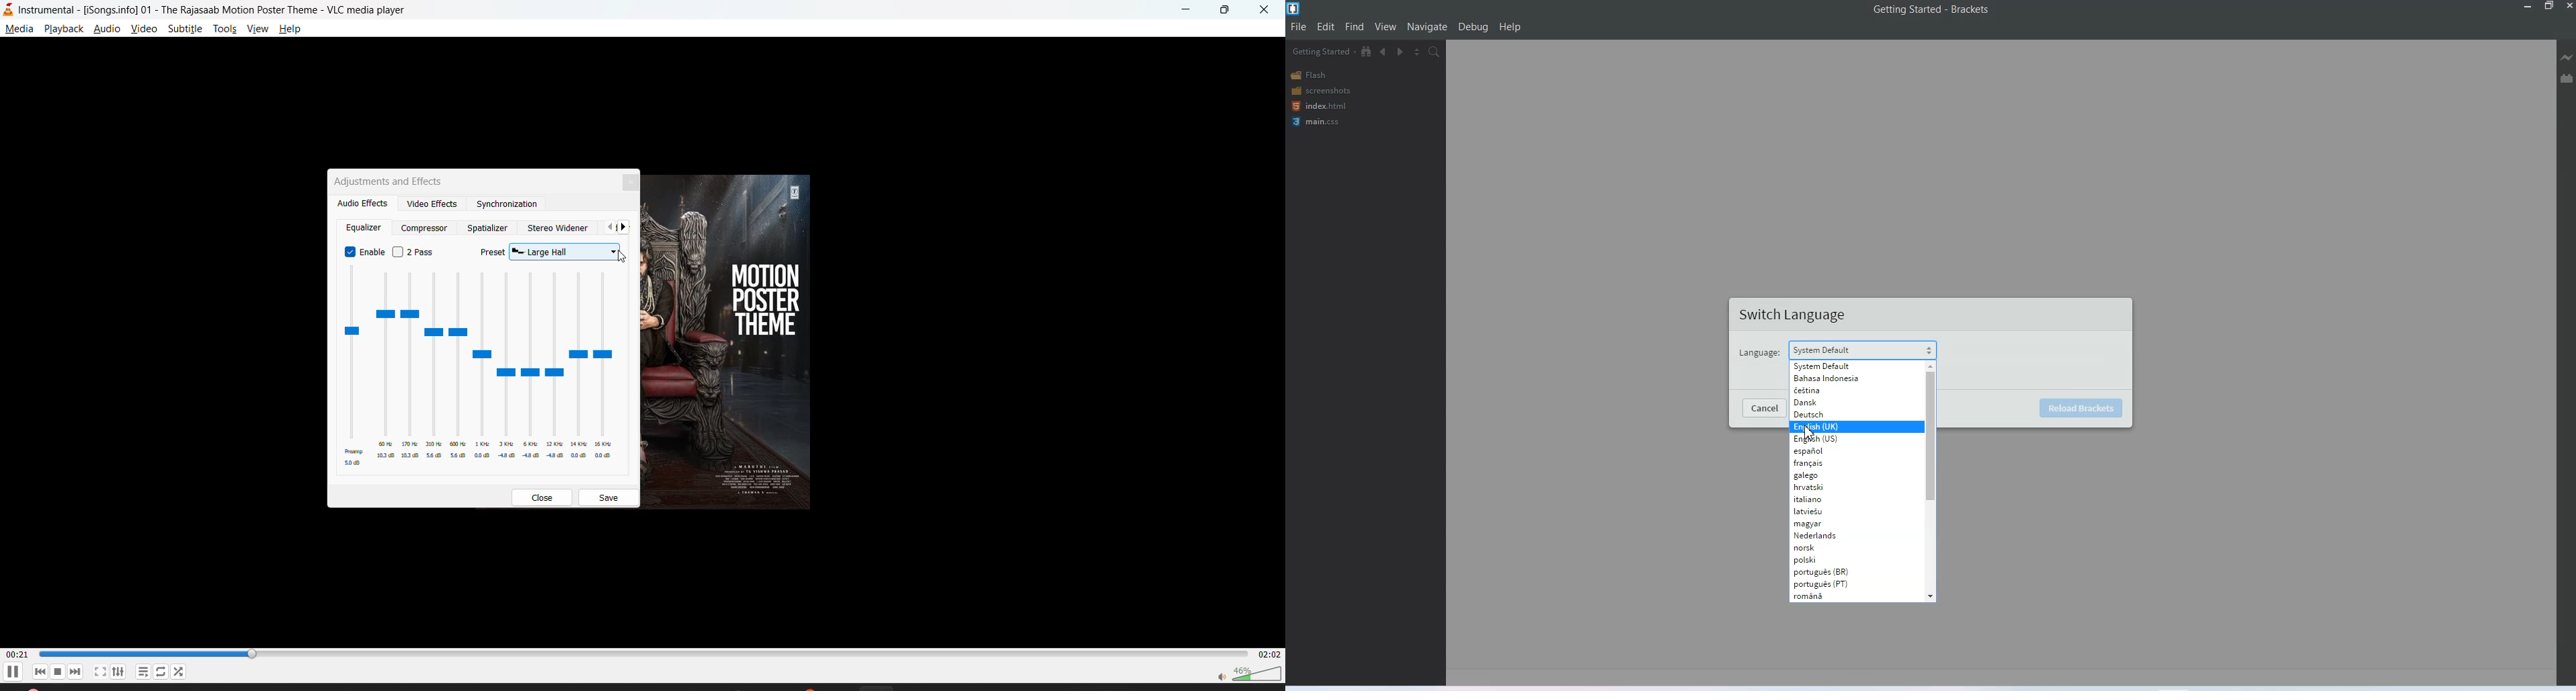 This screenshot has height=700, width=2576. I want to click on hrvatski, so click(1843, 487).